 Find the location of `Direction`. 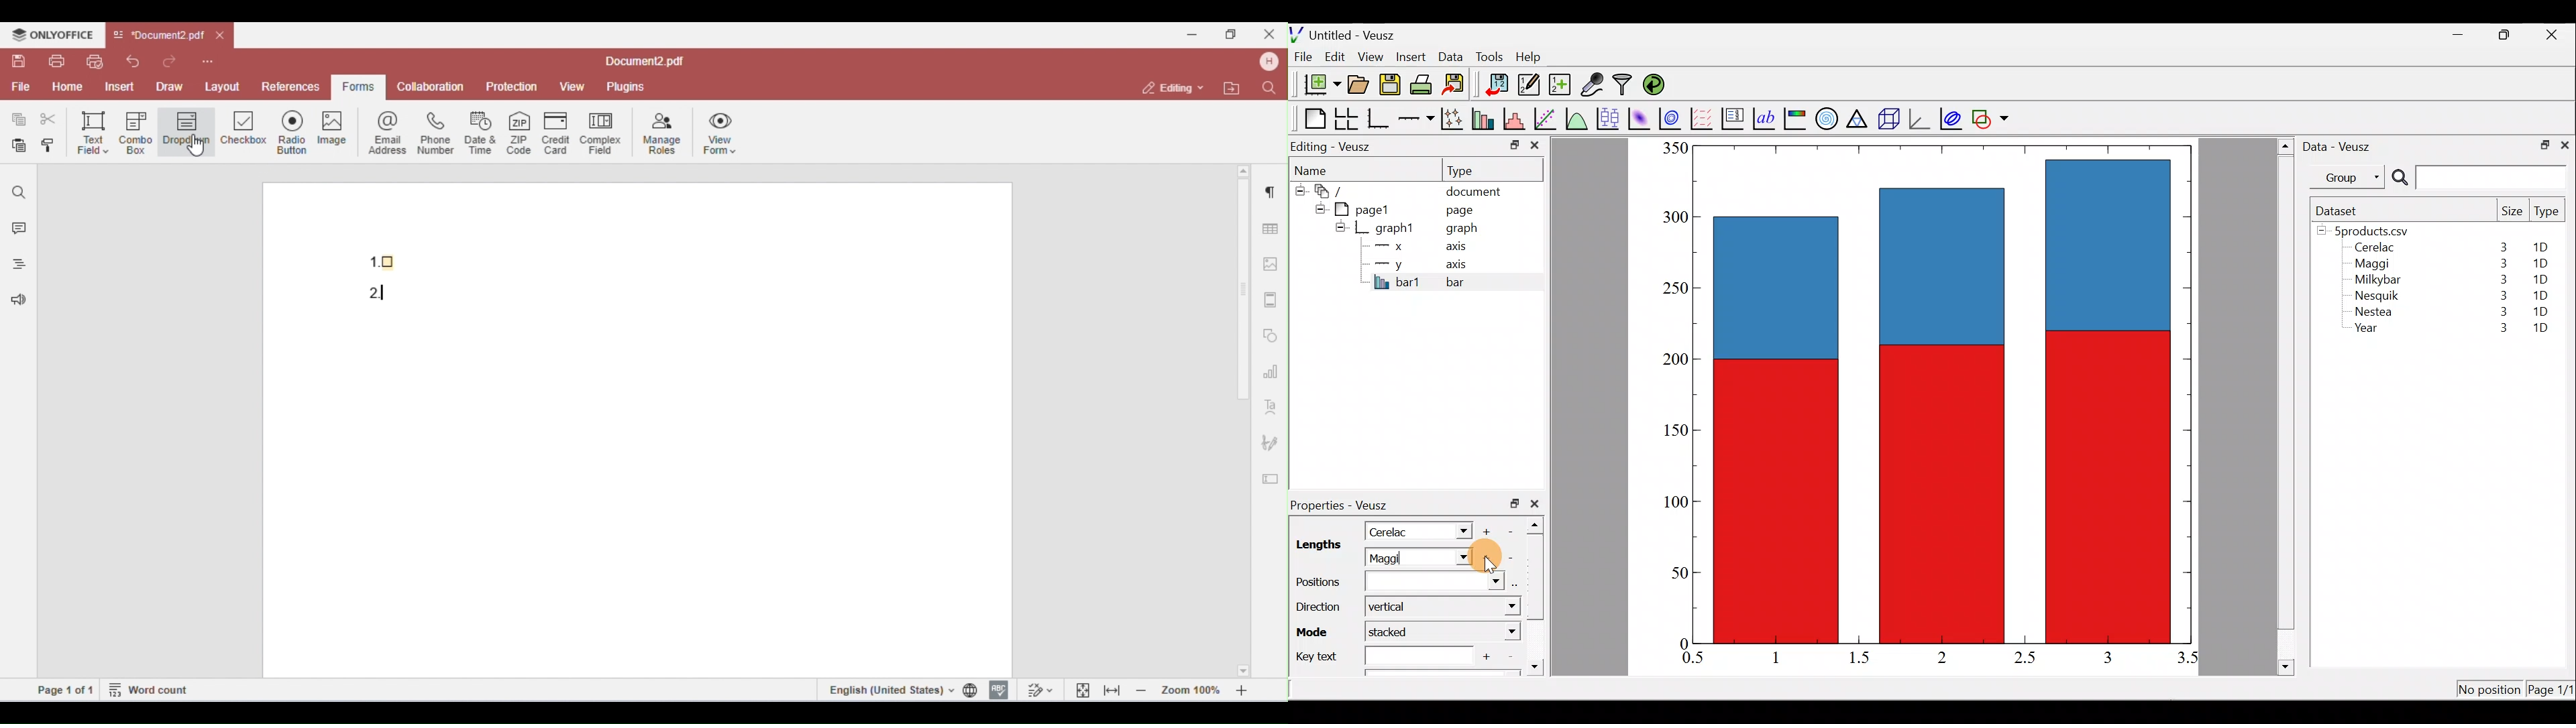

Direction is located at coordinates (1316, 603).